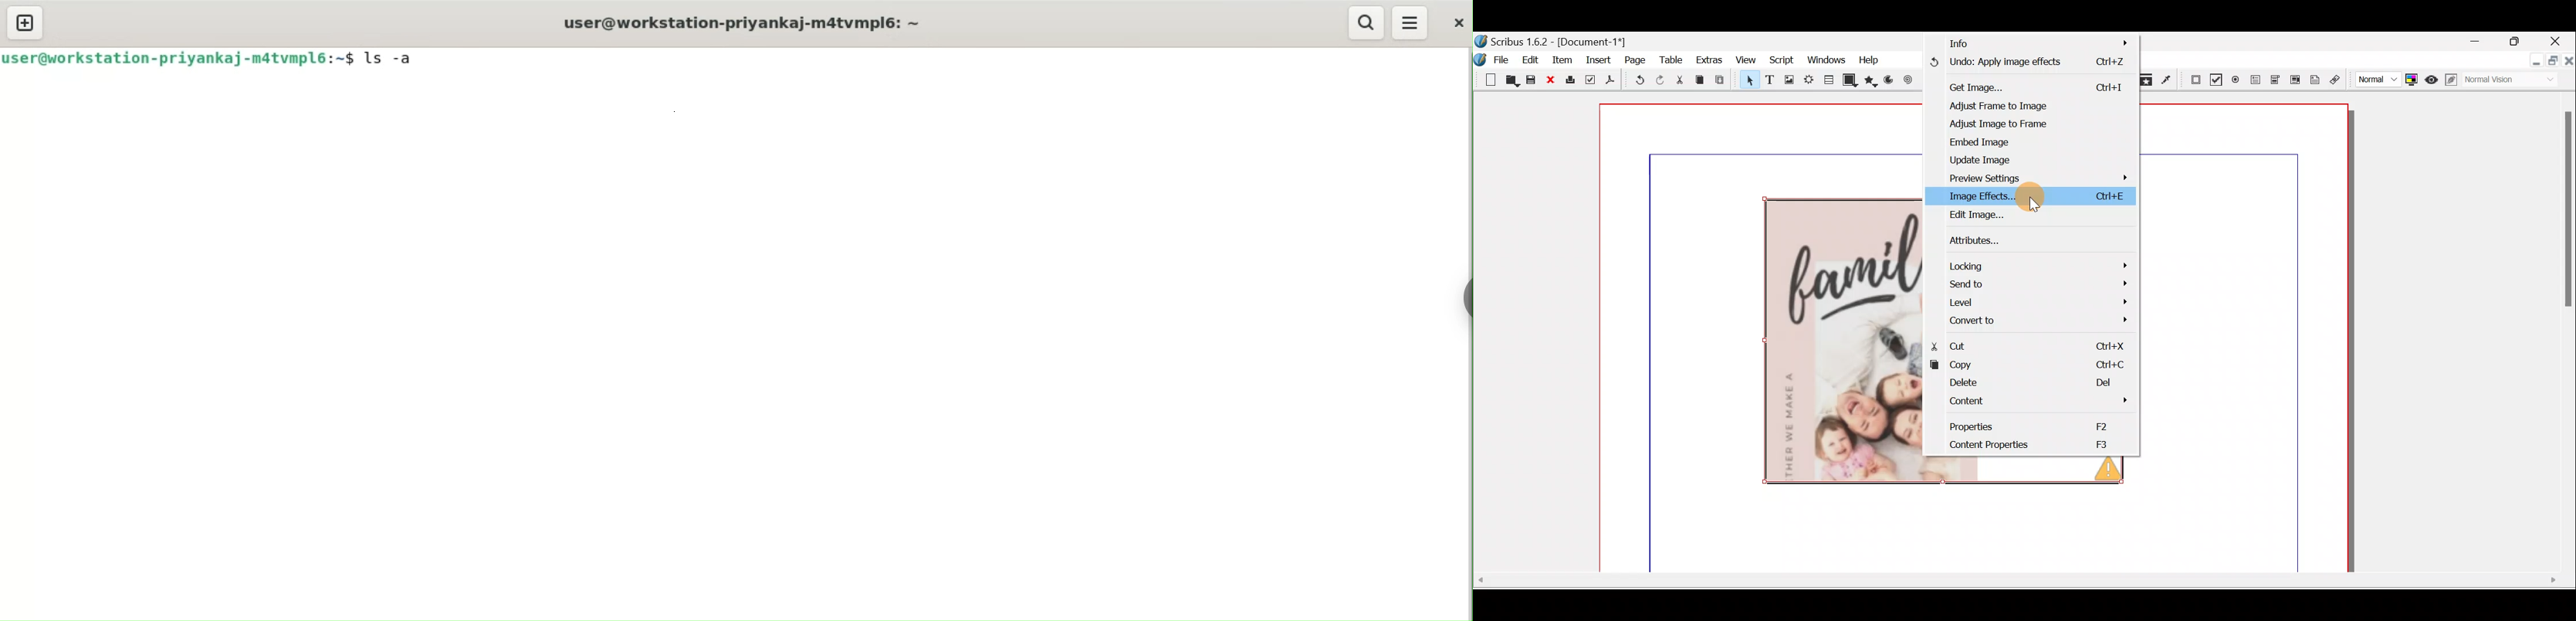 The width and height of the screenshot is (2576, 644). What do you see at coordinates (1986, 142) in the screenshot?
I see `Embed image` at bounding box center [1986, 142].